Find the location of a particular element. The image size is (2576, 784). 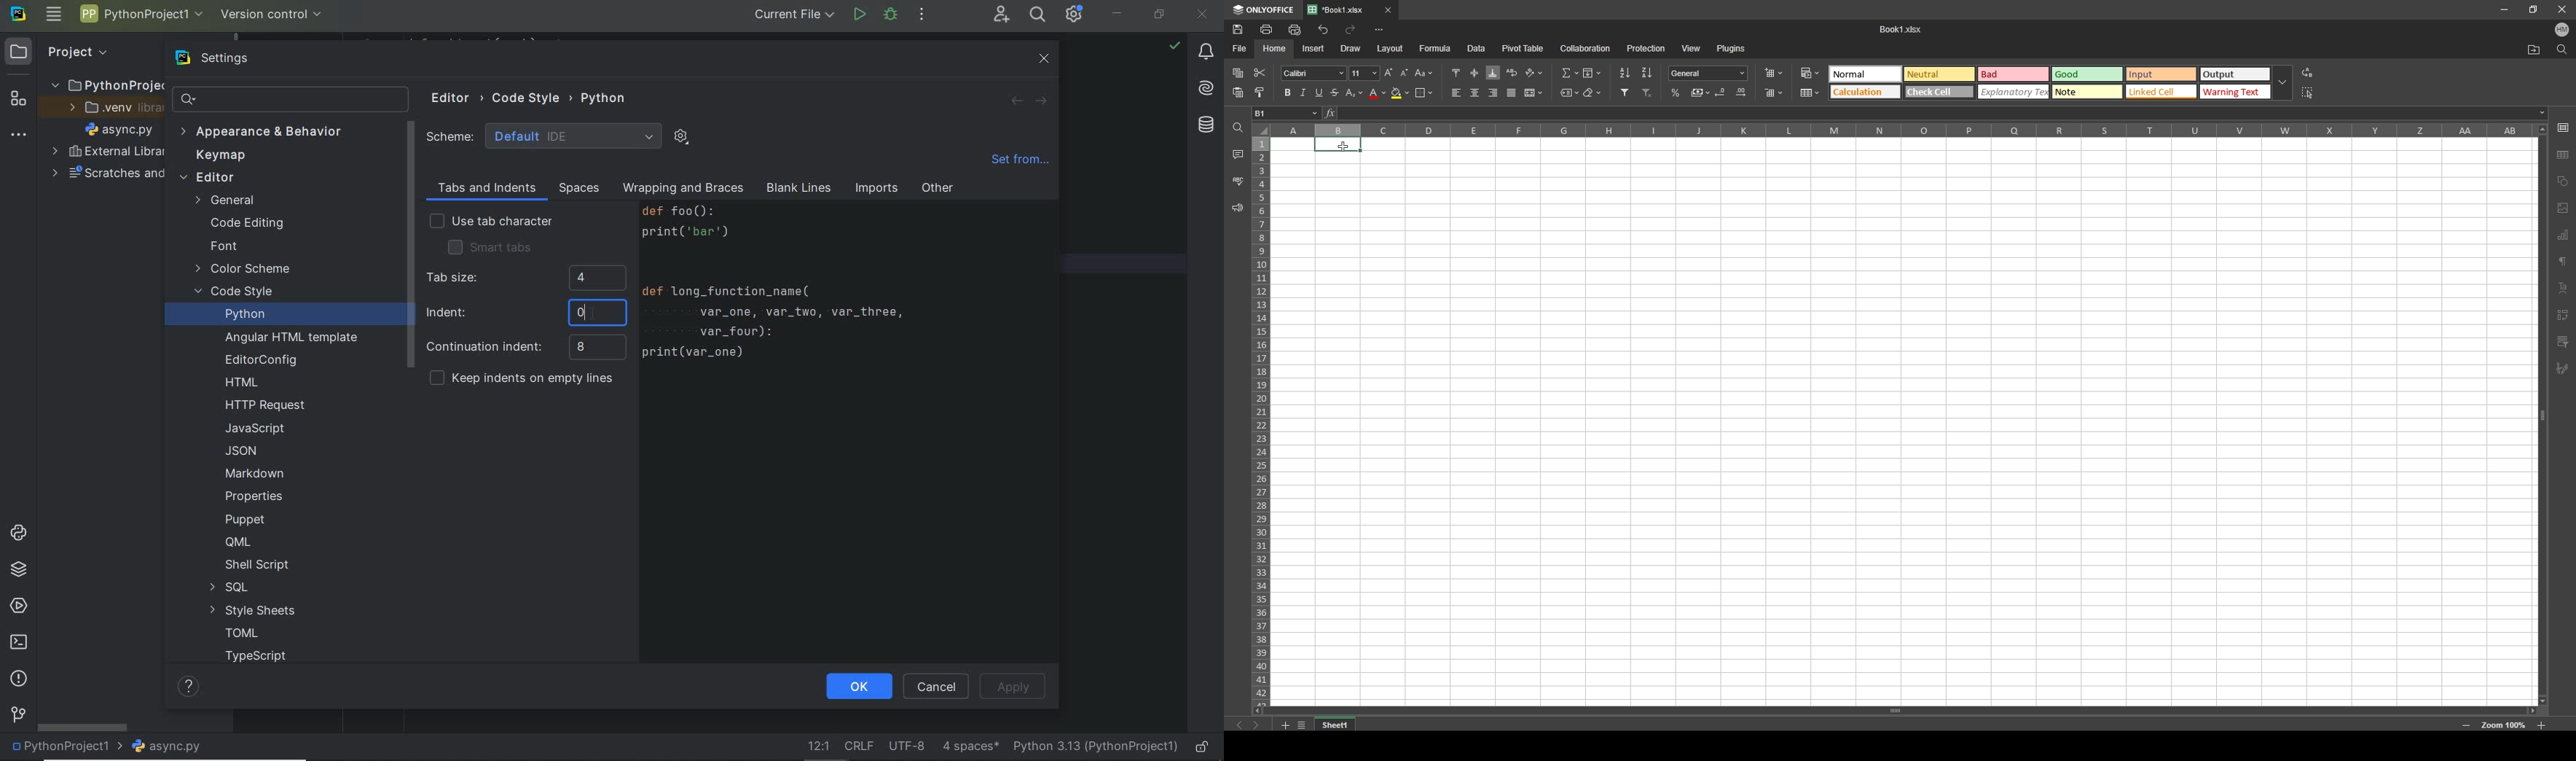

cut is located at coordinates (1260, 73).